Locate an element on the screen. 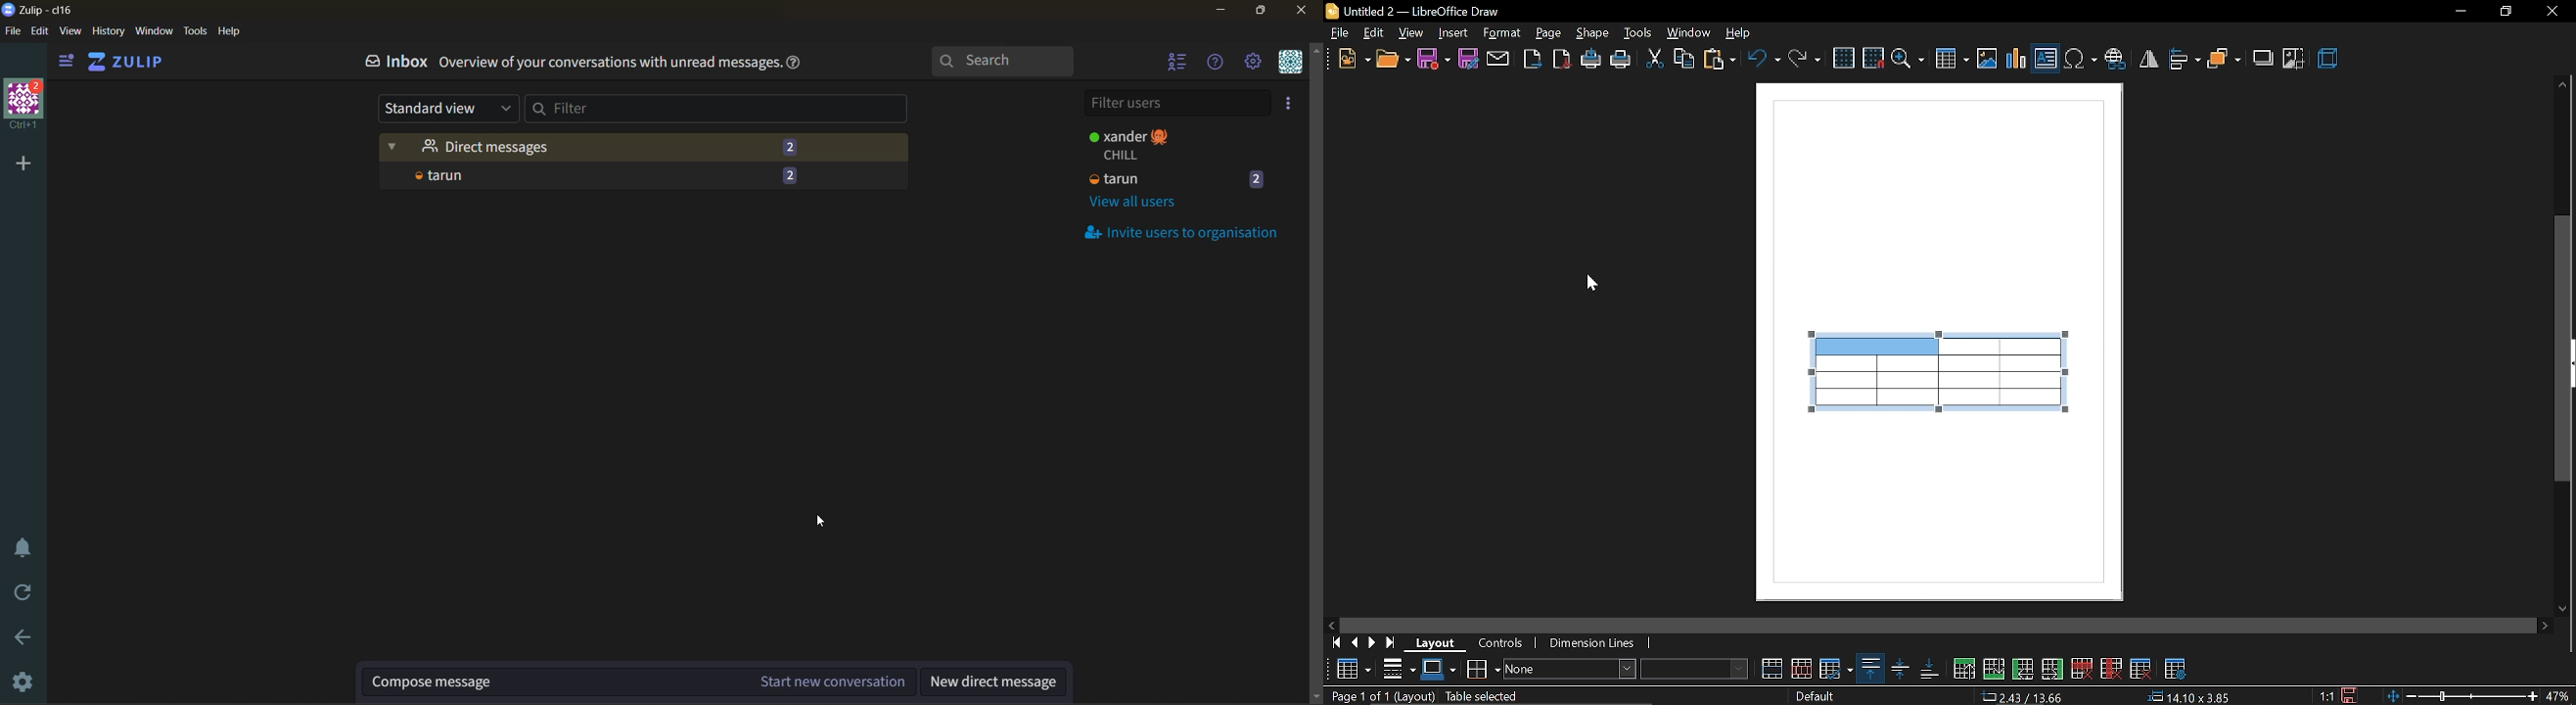  edit is located at coordinates (1372, 31).